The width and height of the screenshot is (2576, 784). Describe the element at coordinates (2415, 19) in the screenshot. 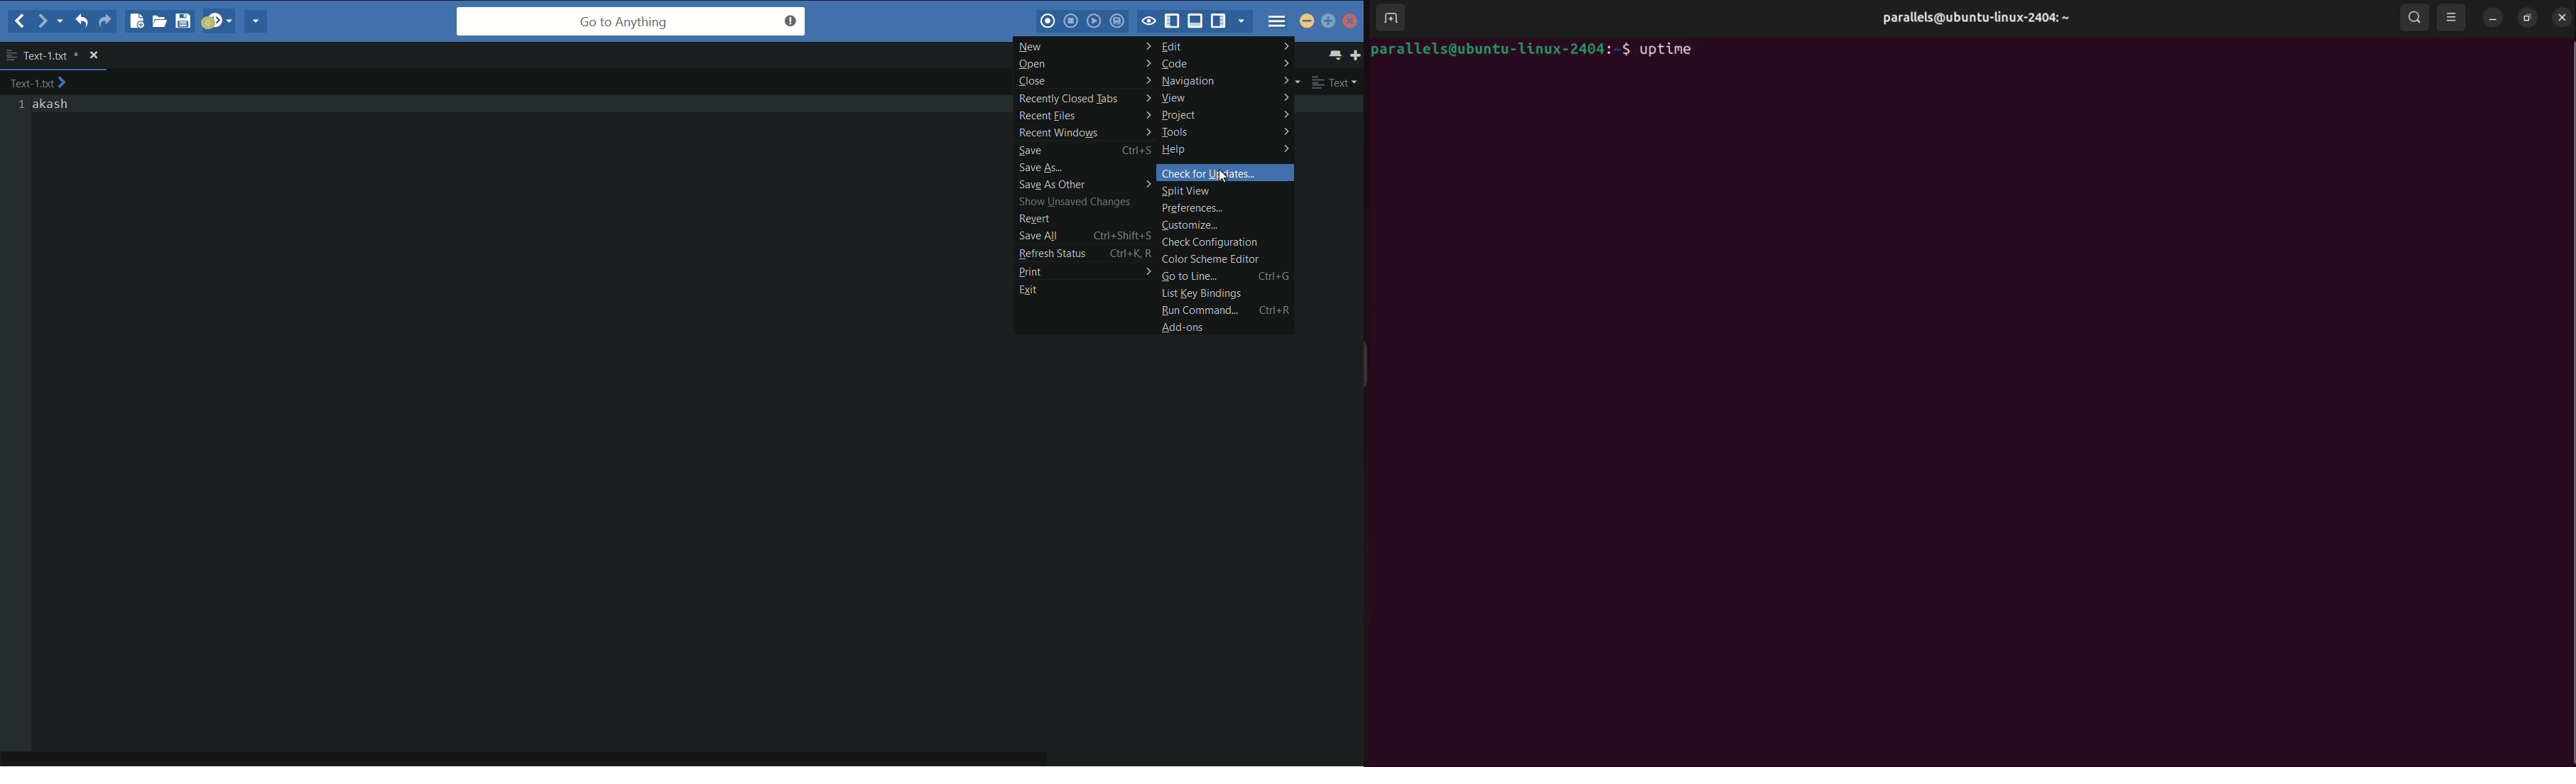

I see `search` at that location.